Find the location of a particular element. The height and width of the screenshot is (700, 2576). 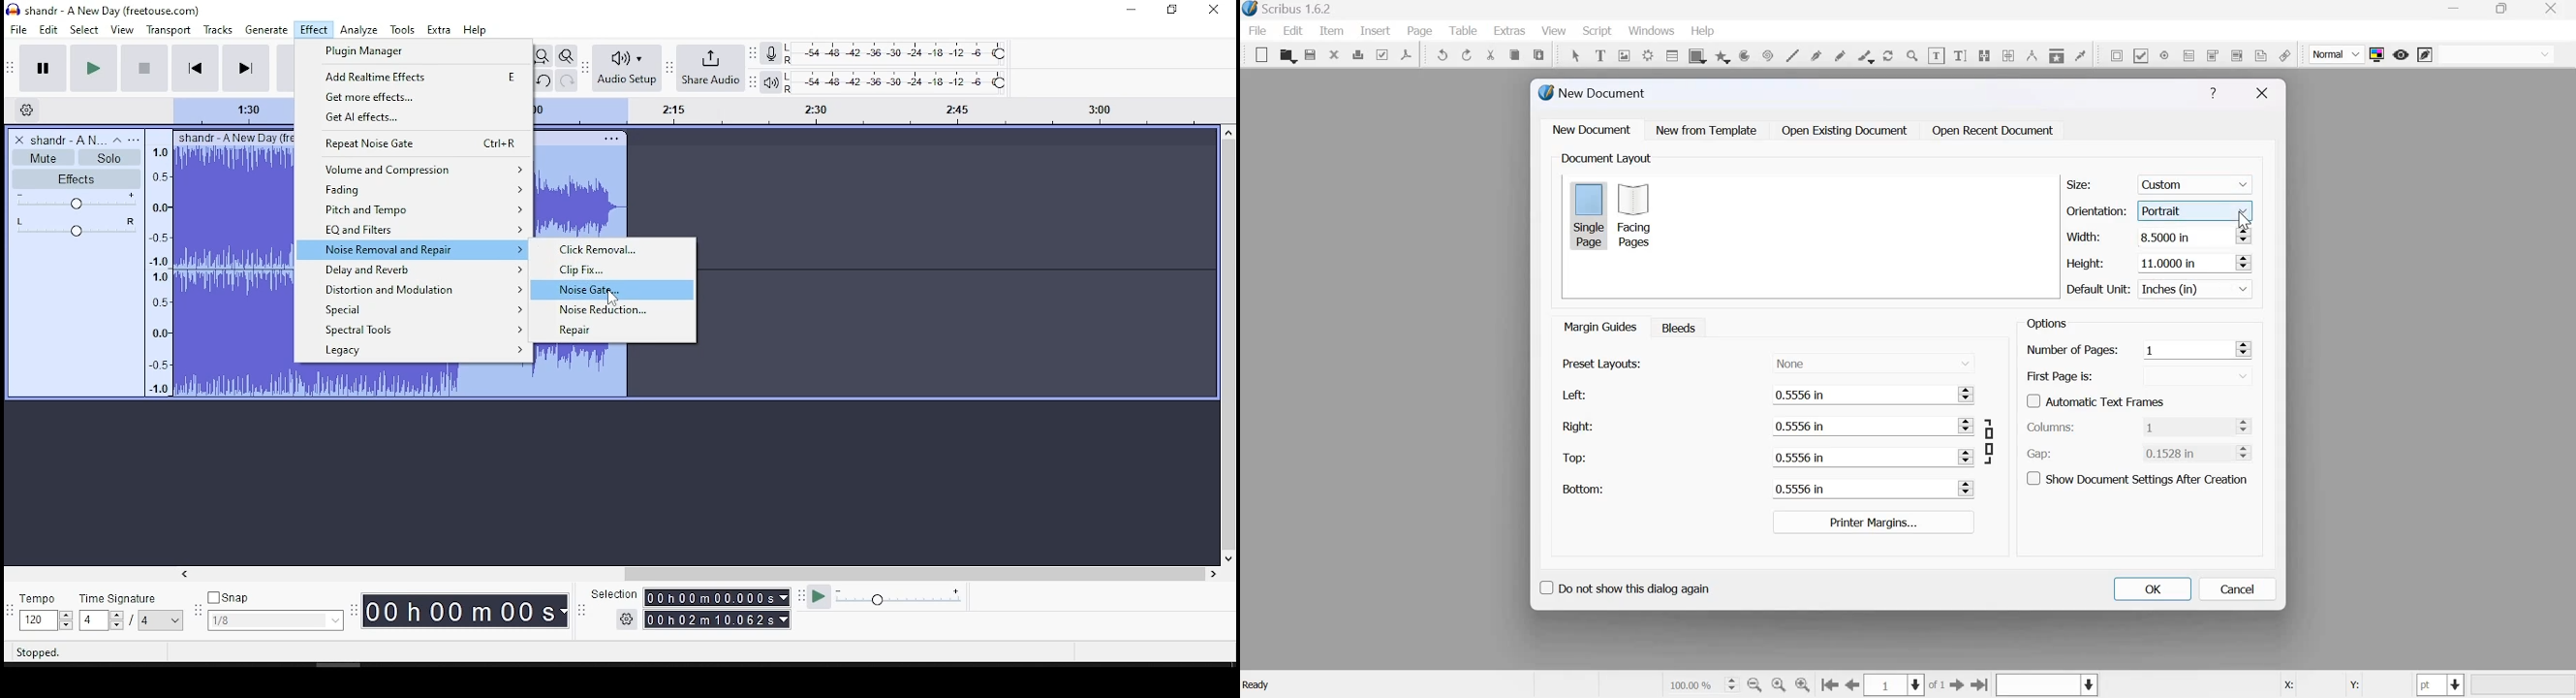

tracks is located at coordinates (218, 30).